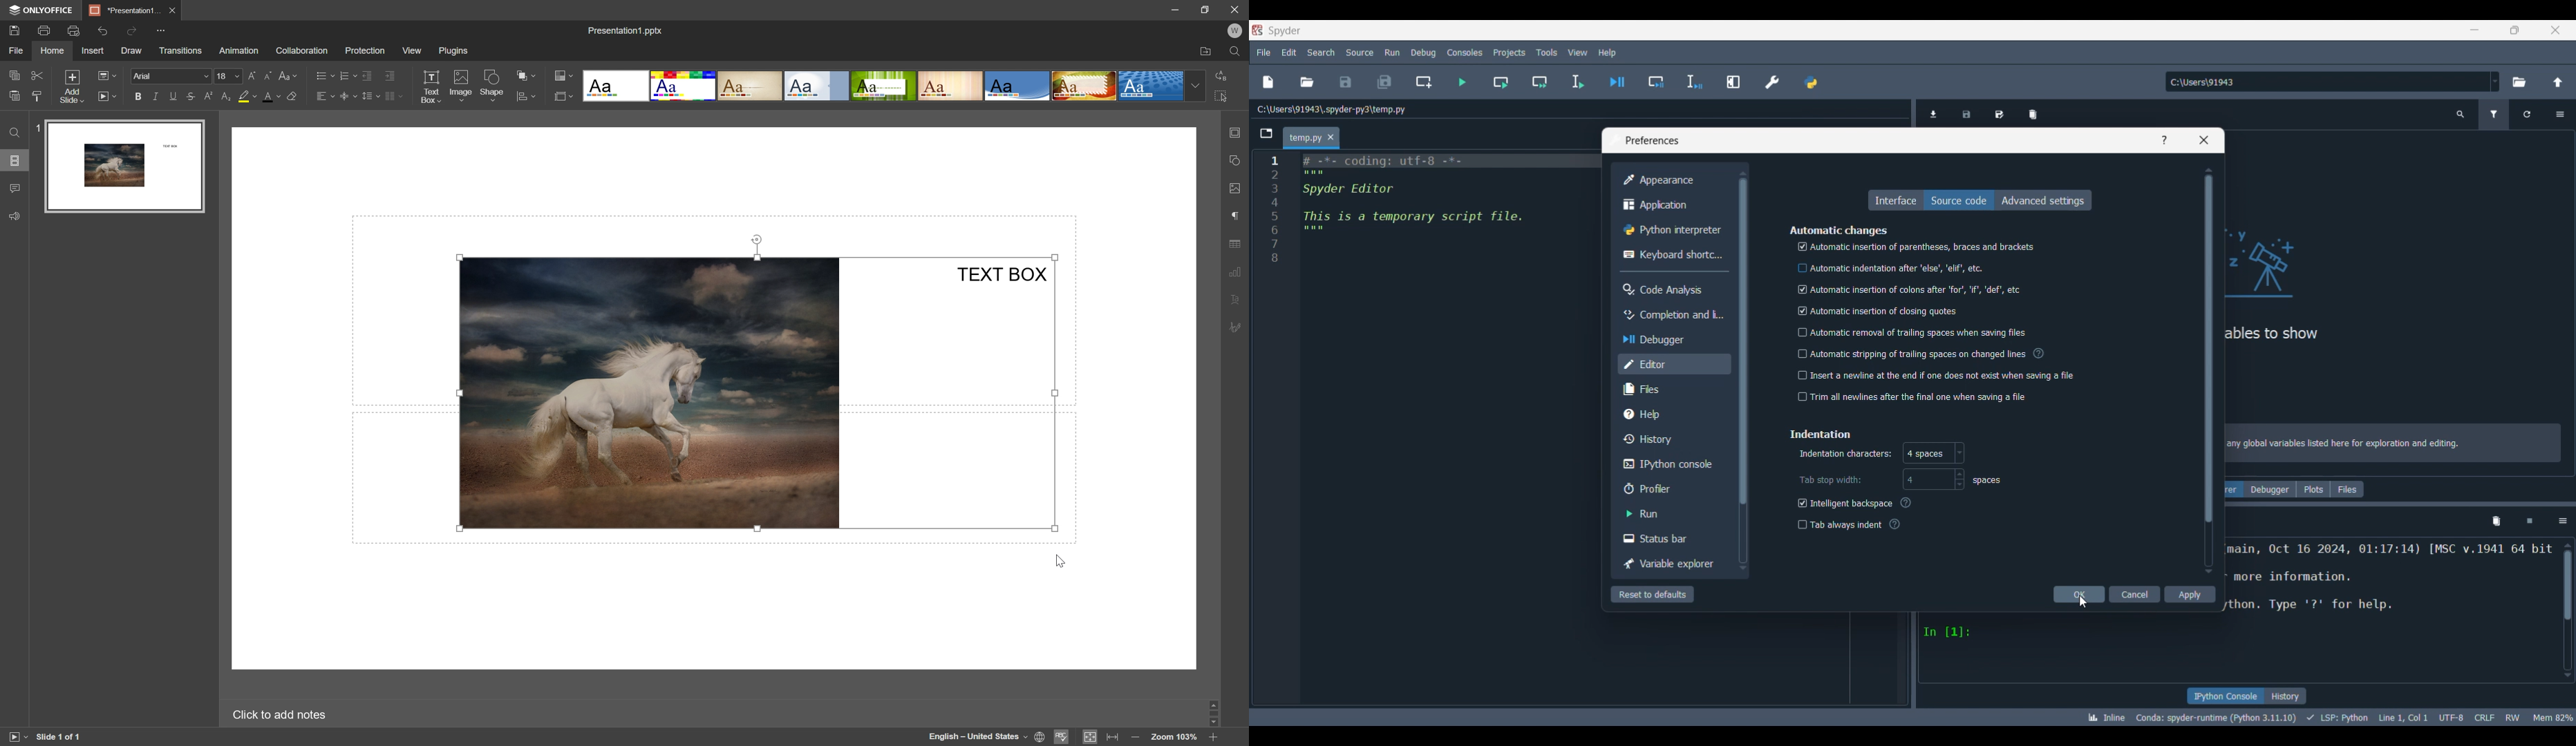  I want to click on Code details, so click(2330, 718).